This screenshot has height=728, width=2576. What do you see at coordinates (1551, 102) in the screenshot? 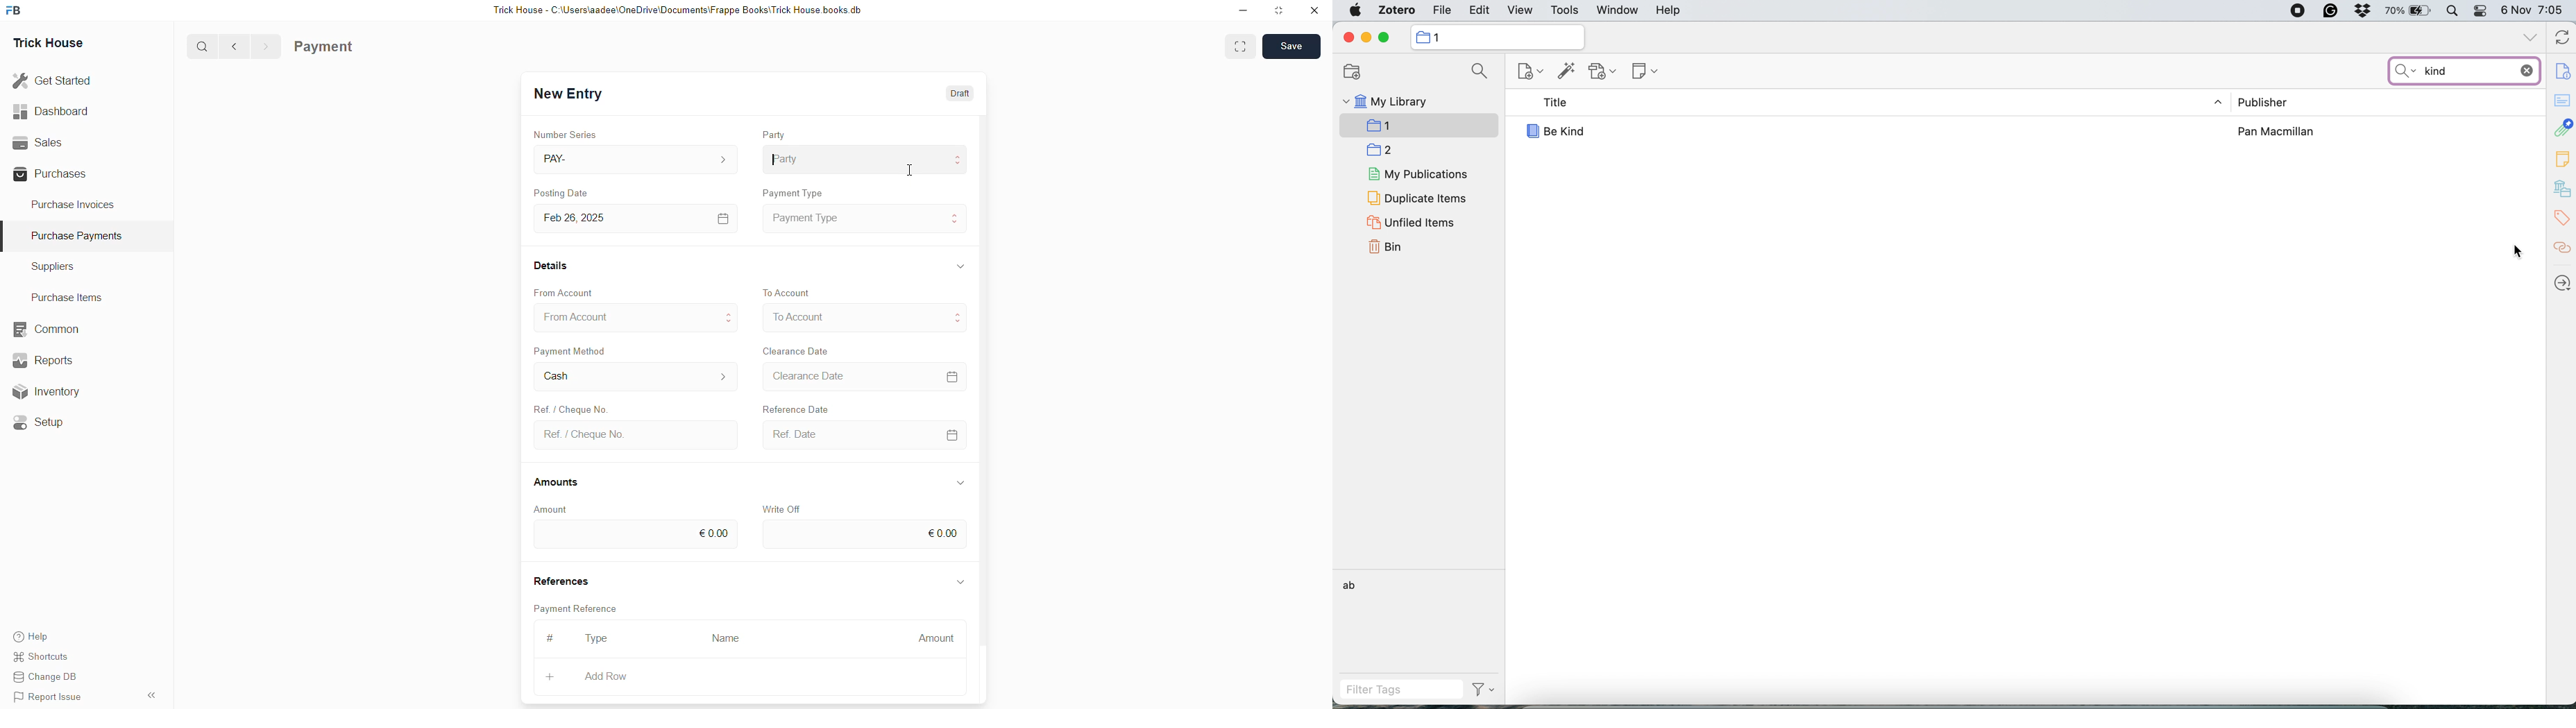
I see `title` at bounding box center [1551, 102].